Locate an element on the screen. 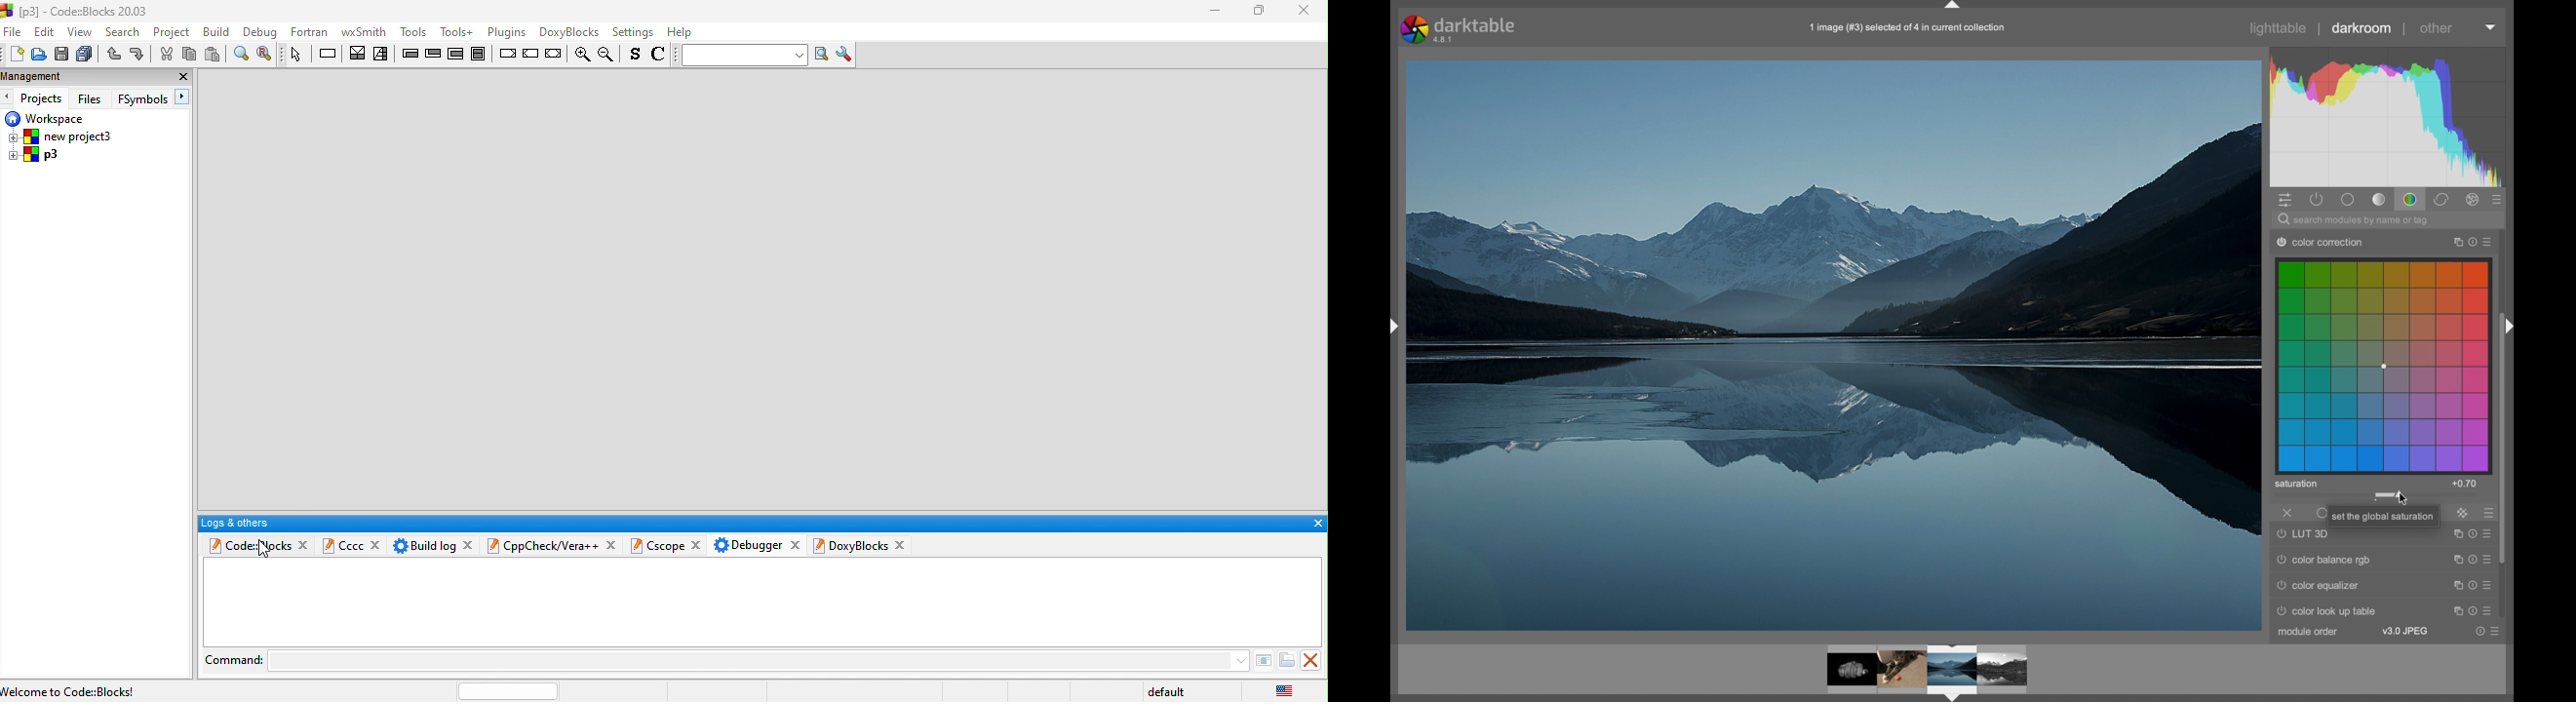 Image resolution: width=2576 pixels, height=728 pixels. arrow is located at coordinates (2509, 326).